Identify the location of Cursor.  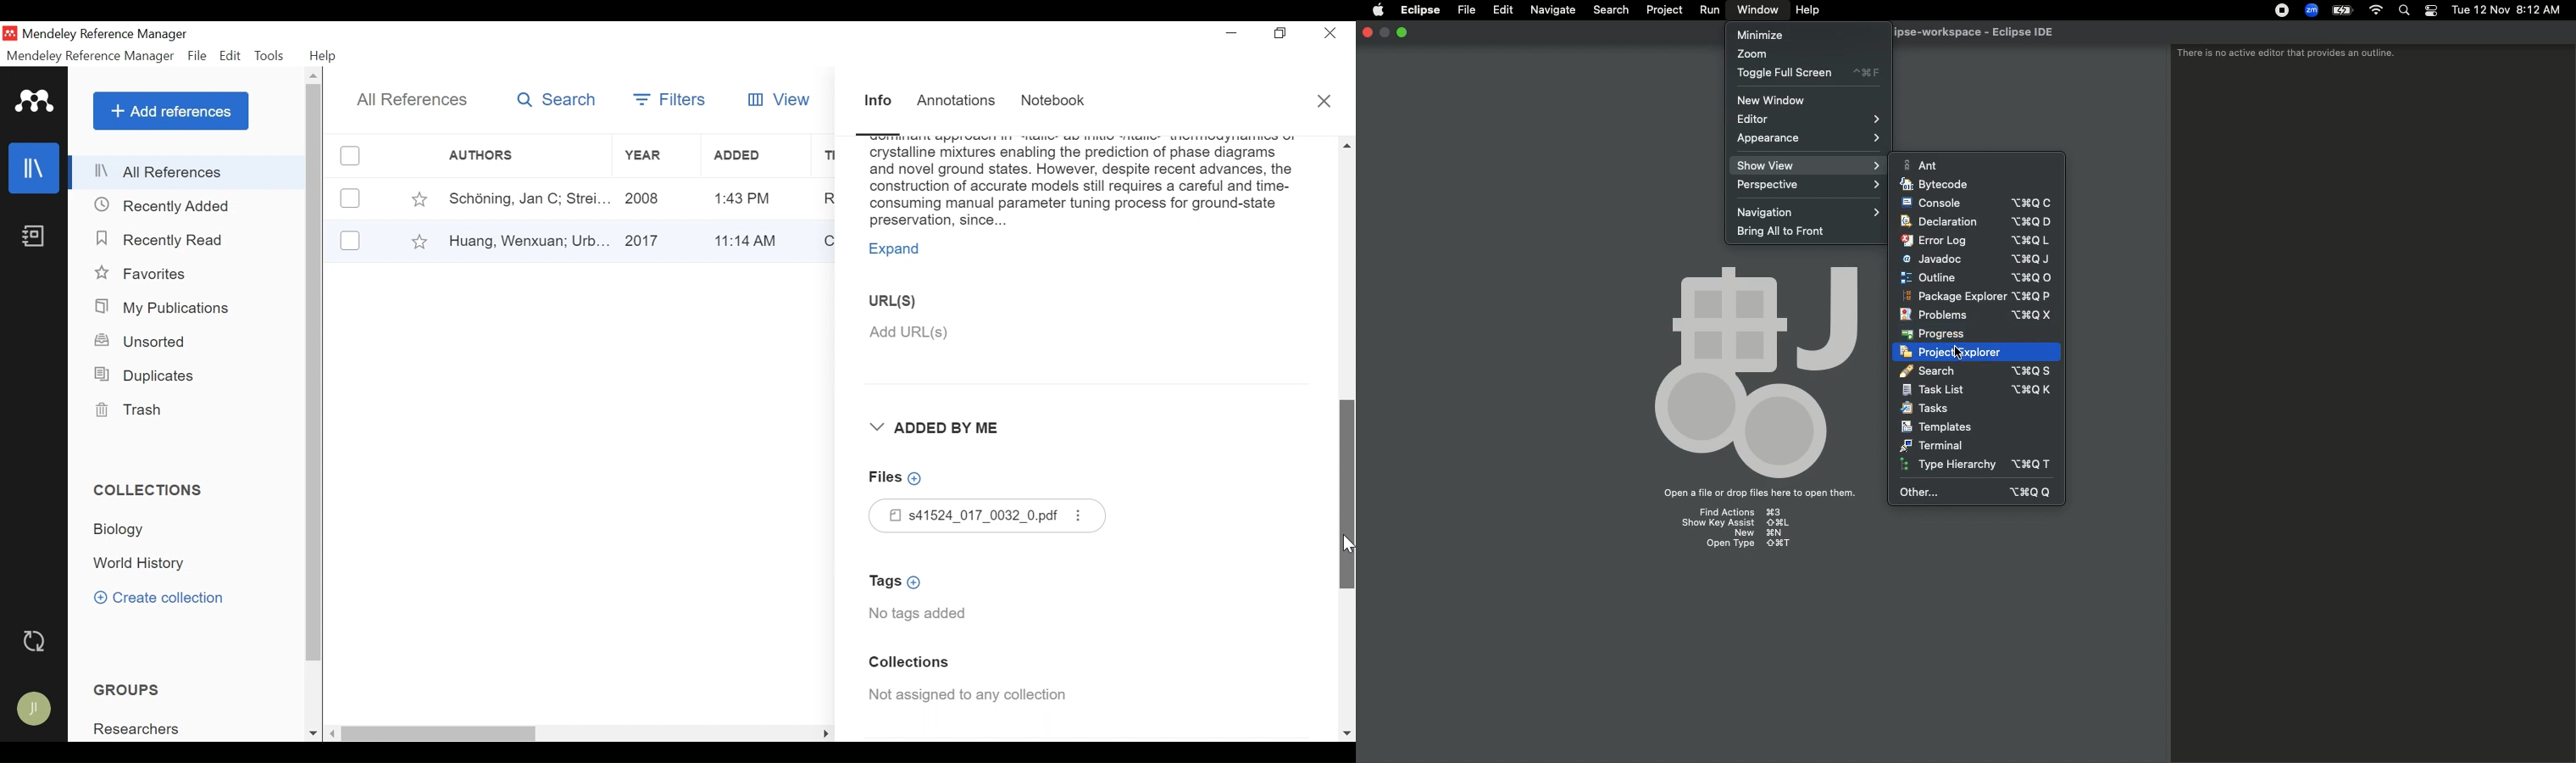
(1347, 544).